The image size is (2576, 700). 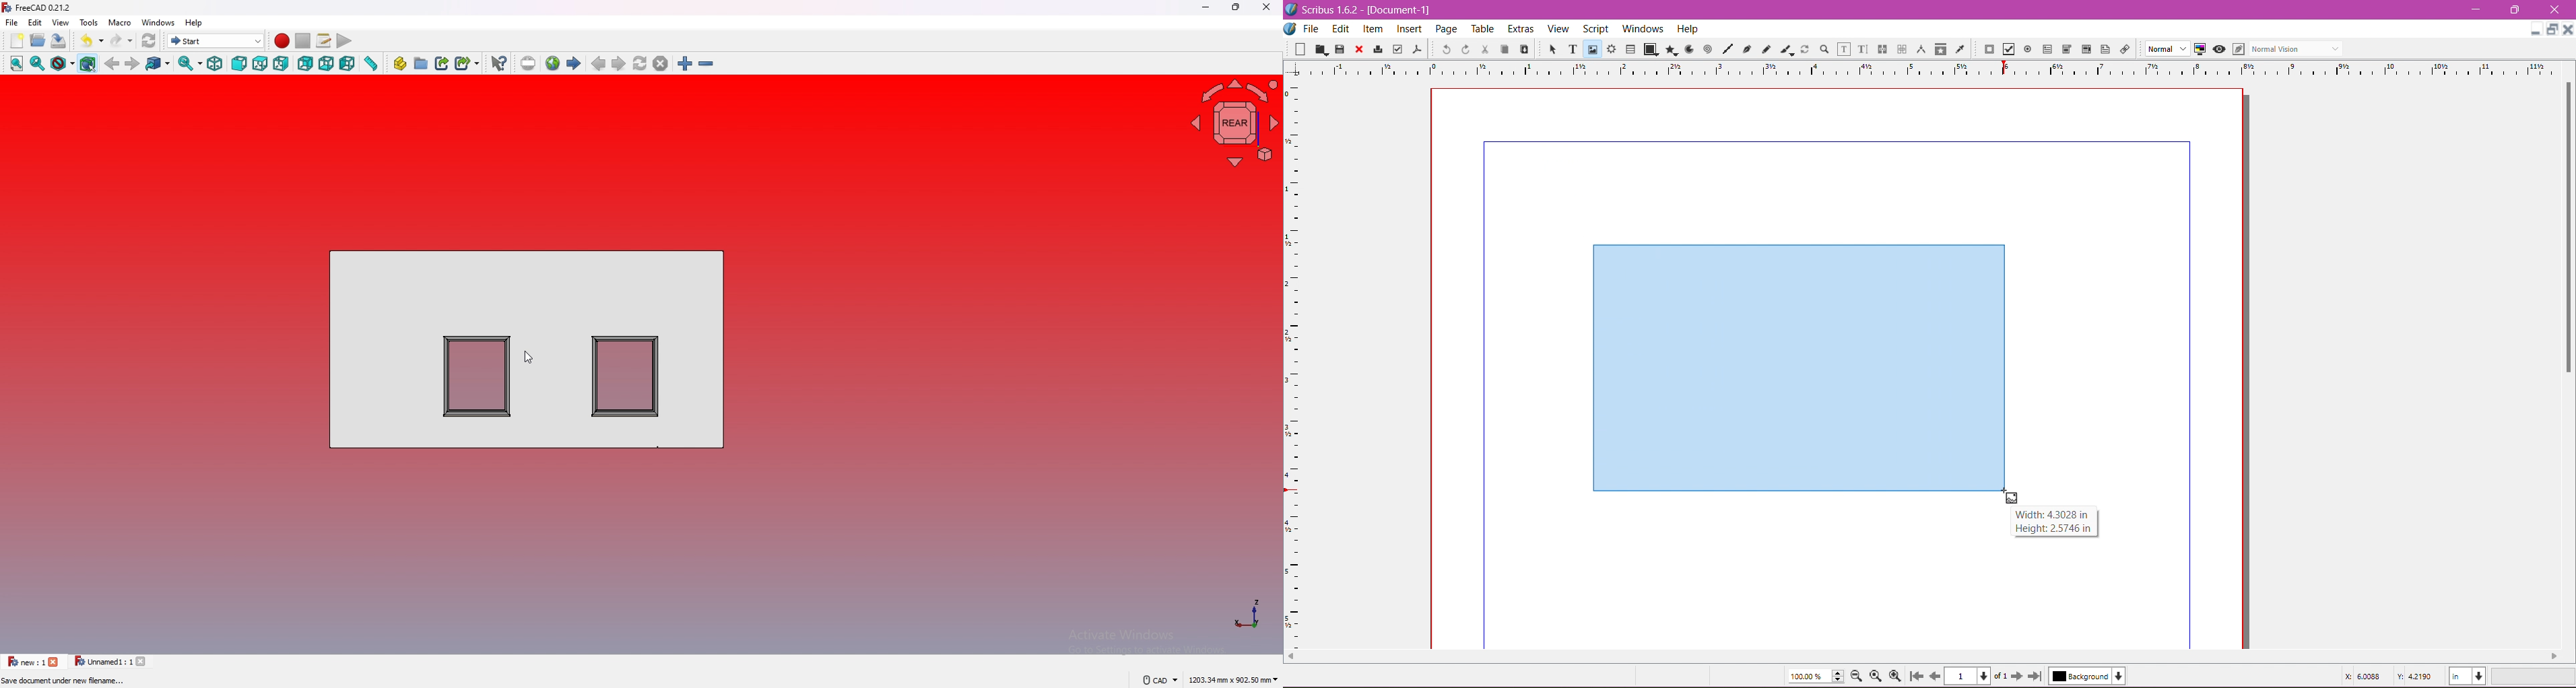 I want to click on Edit Contents of Frames, so click(x=1845, y=49).